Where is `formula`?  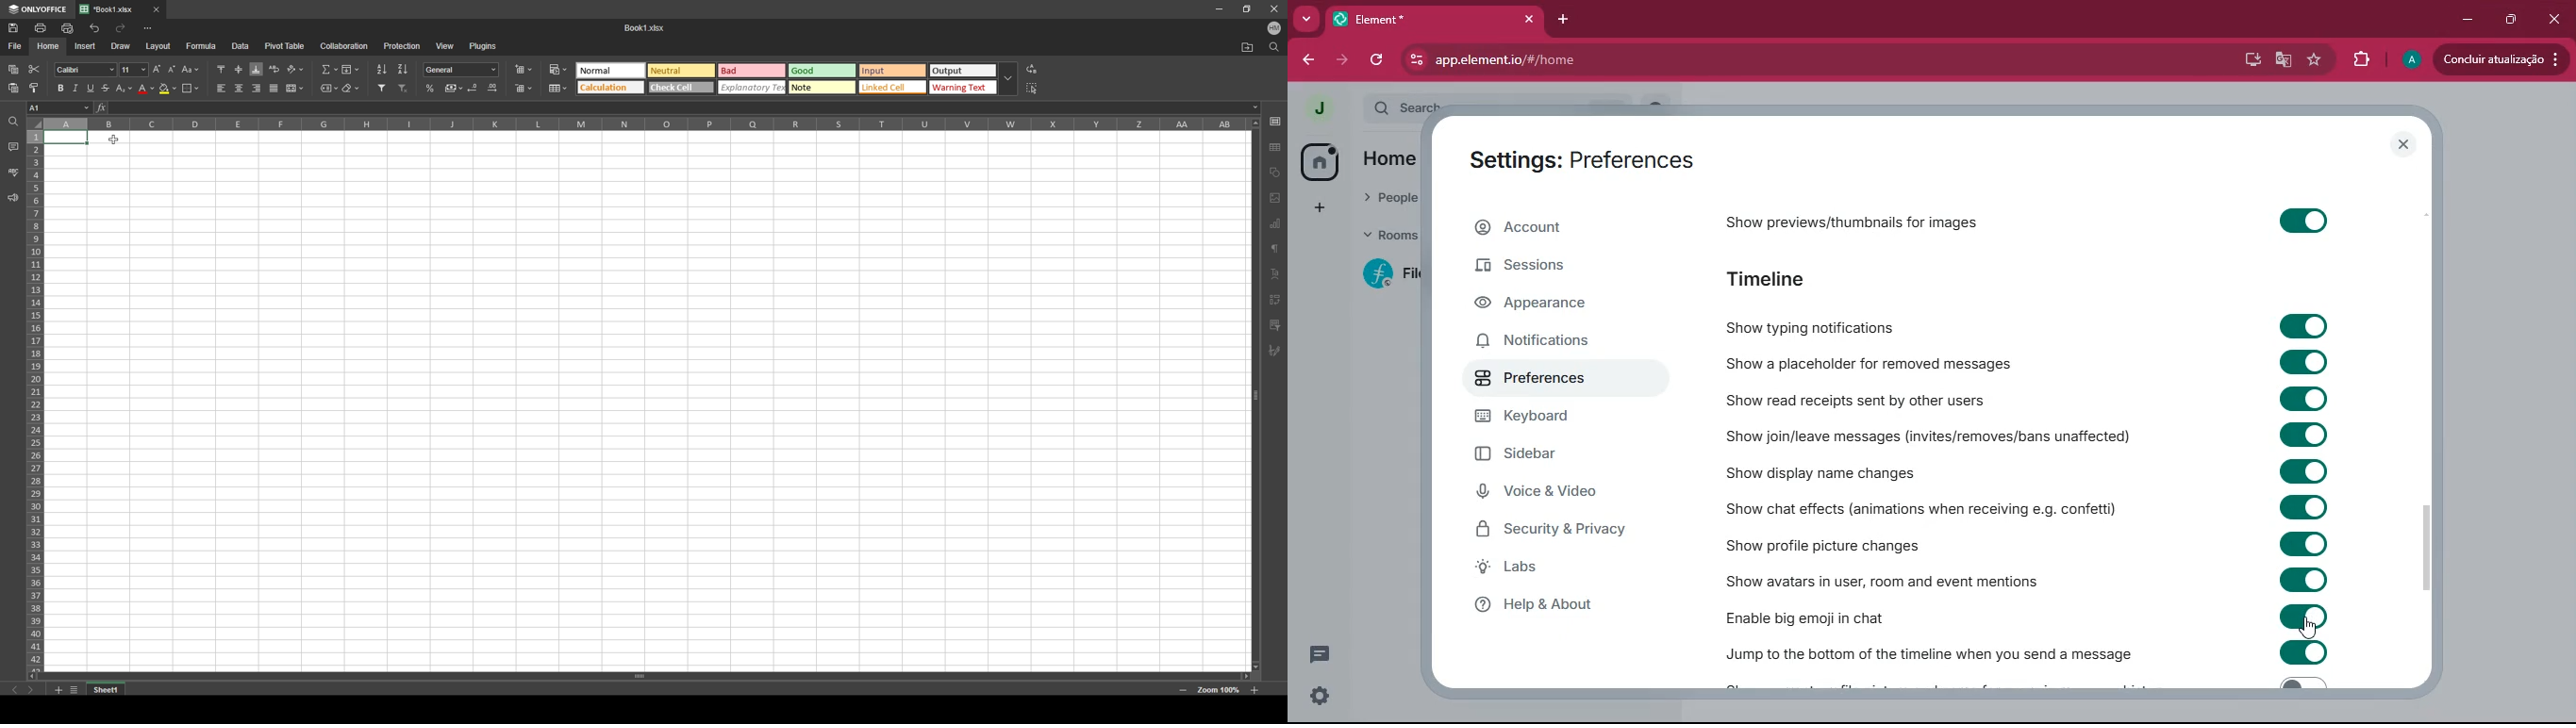 formula is located at coordinates (201, 46).